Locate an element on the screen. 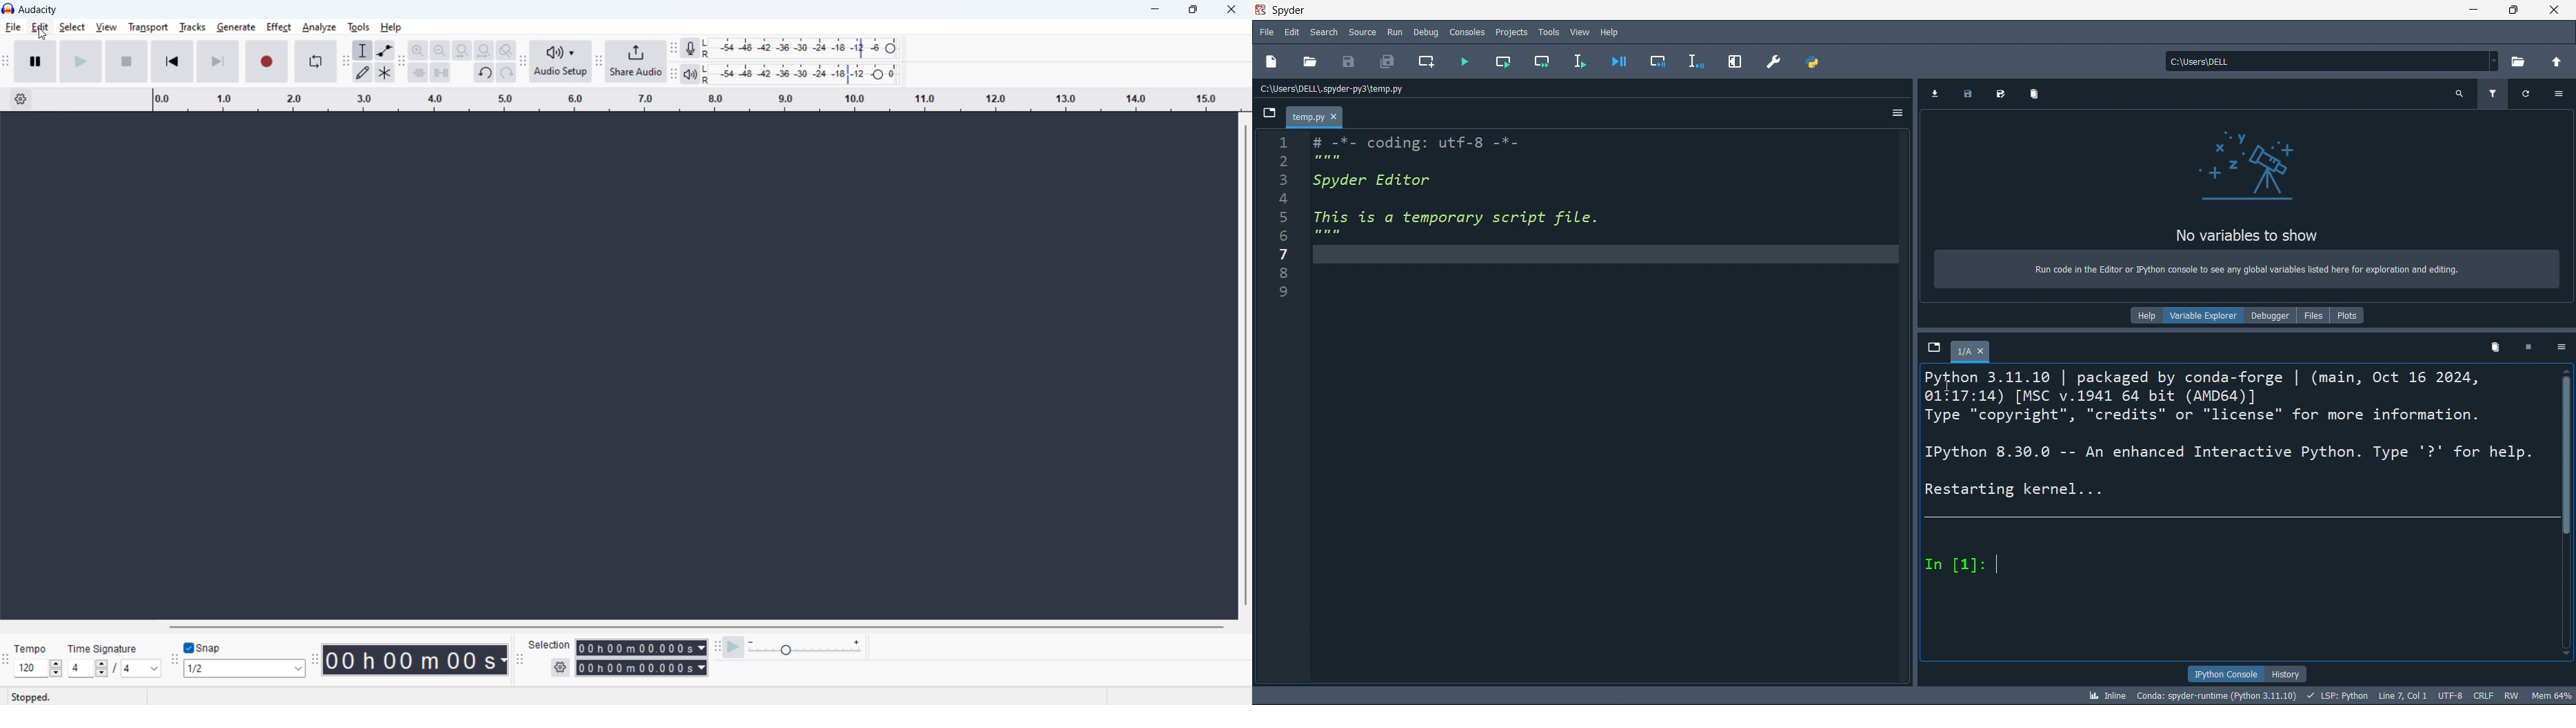 This screenshot has height=728, width=2576. UTF-8 is located at coordinates (2451, 696).